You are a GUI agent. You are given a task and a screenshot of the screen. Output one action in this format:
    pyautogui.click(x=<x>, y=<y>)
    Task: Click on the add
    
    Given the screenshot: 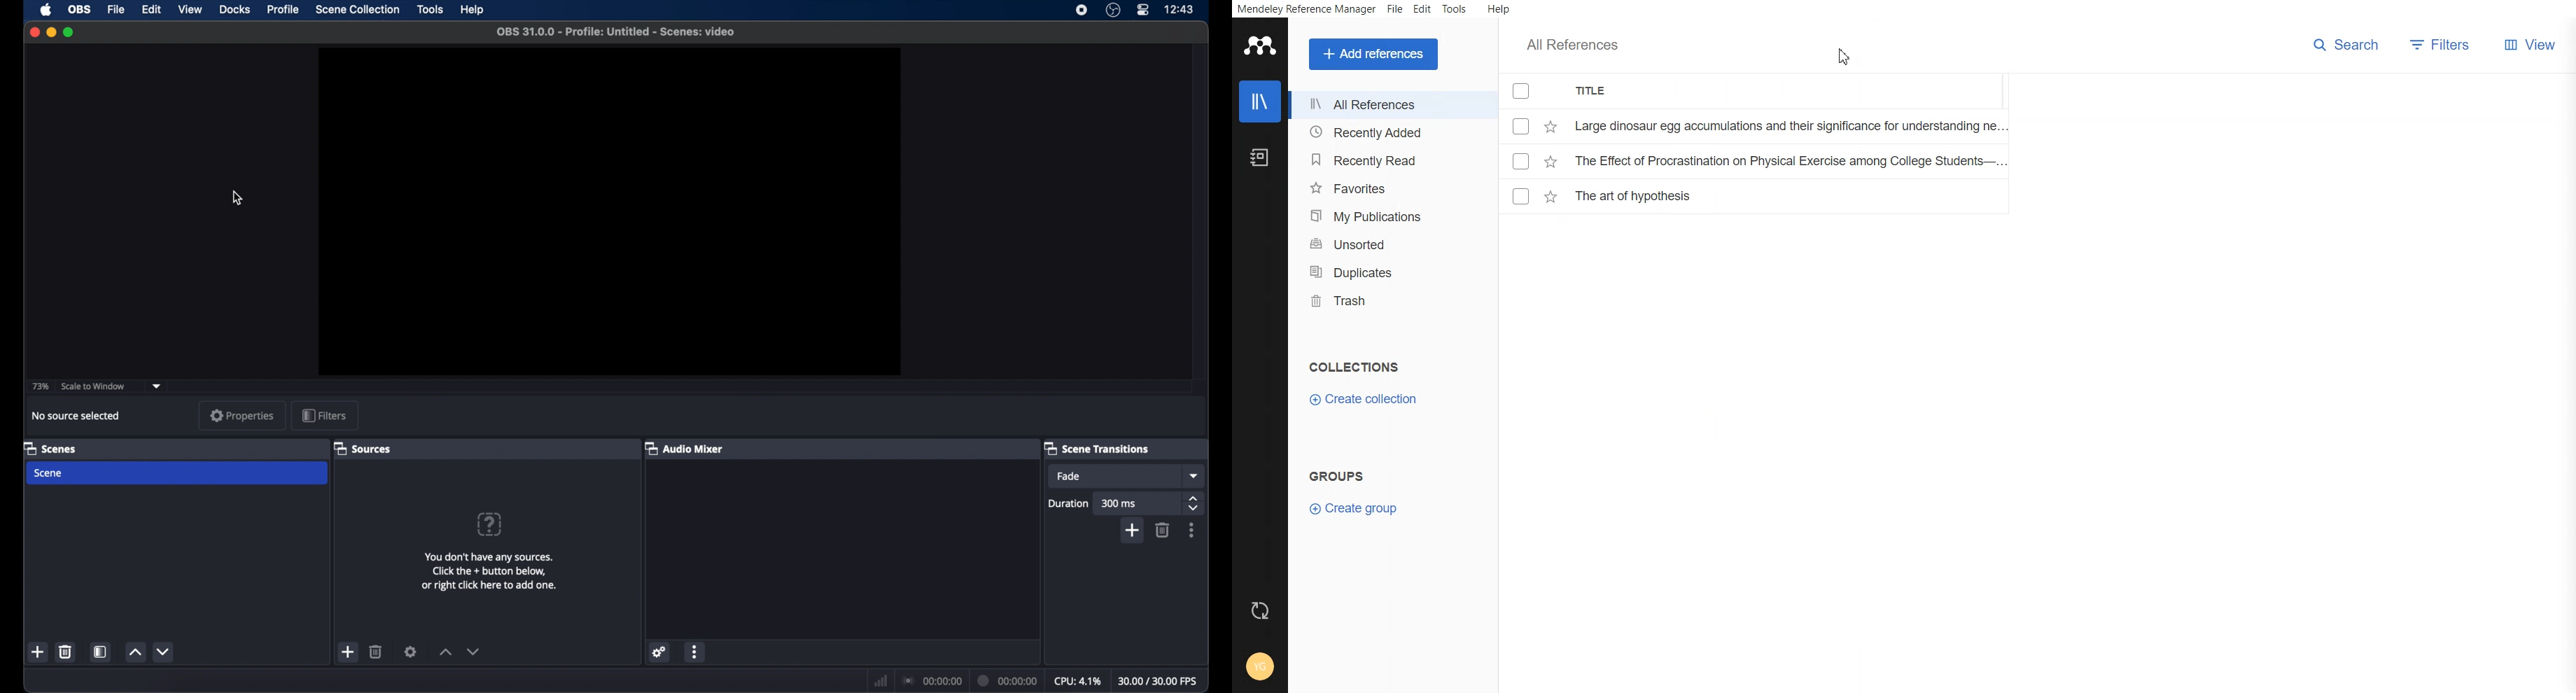 What is the action you would take?
    pyautogui.click(x=346, y=653)
    